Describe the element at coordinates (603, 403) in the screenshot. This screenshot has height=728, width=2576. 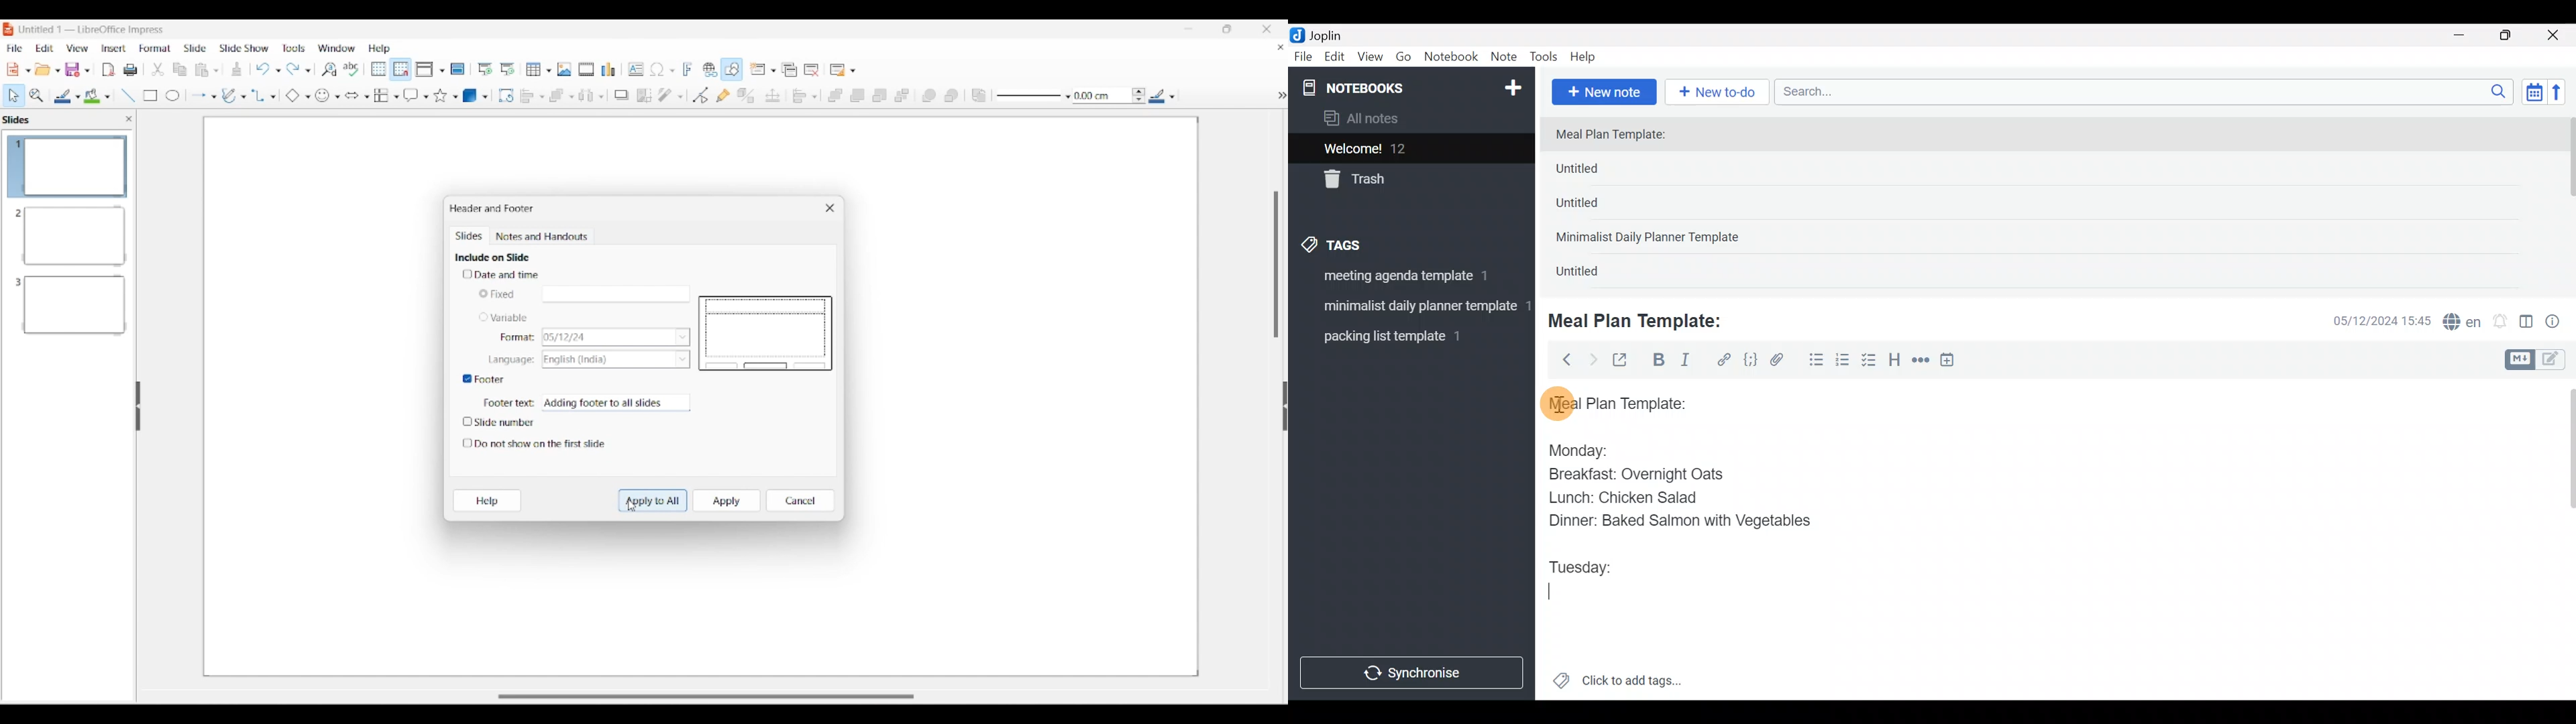
I see `Footer text typed in` at that location.